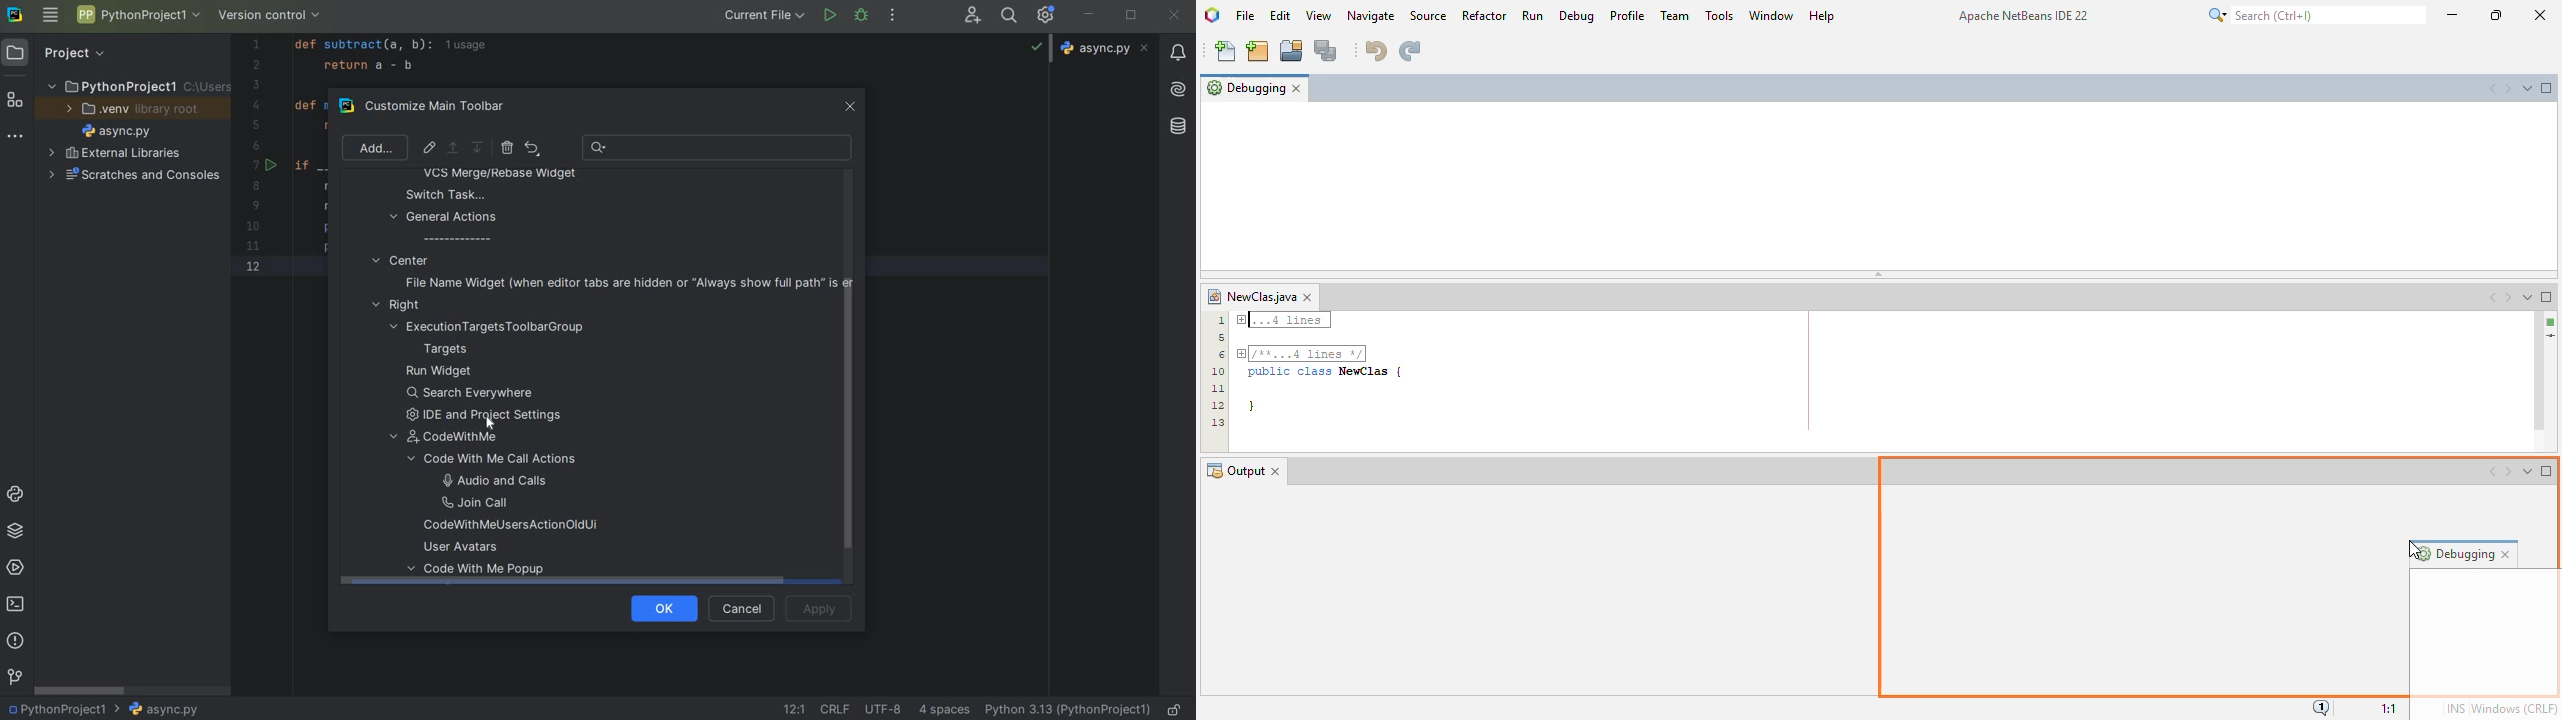  I want to click on file name widget, so click(625, 282).